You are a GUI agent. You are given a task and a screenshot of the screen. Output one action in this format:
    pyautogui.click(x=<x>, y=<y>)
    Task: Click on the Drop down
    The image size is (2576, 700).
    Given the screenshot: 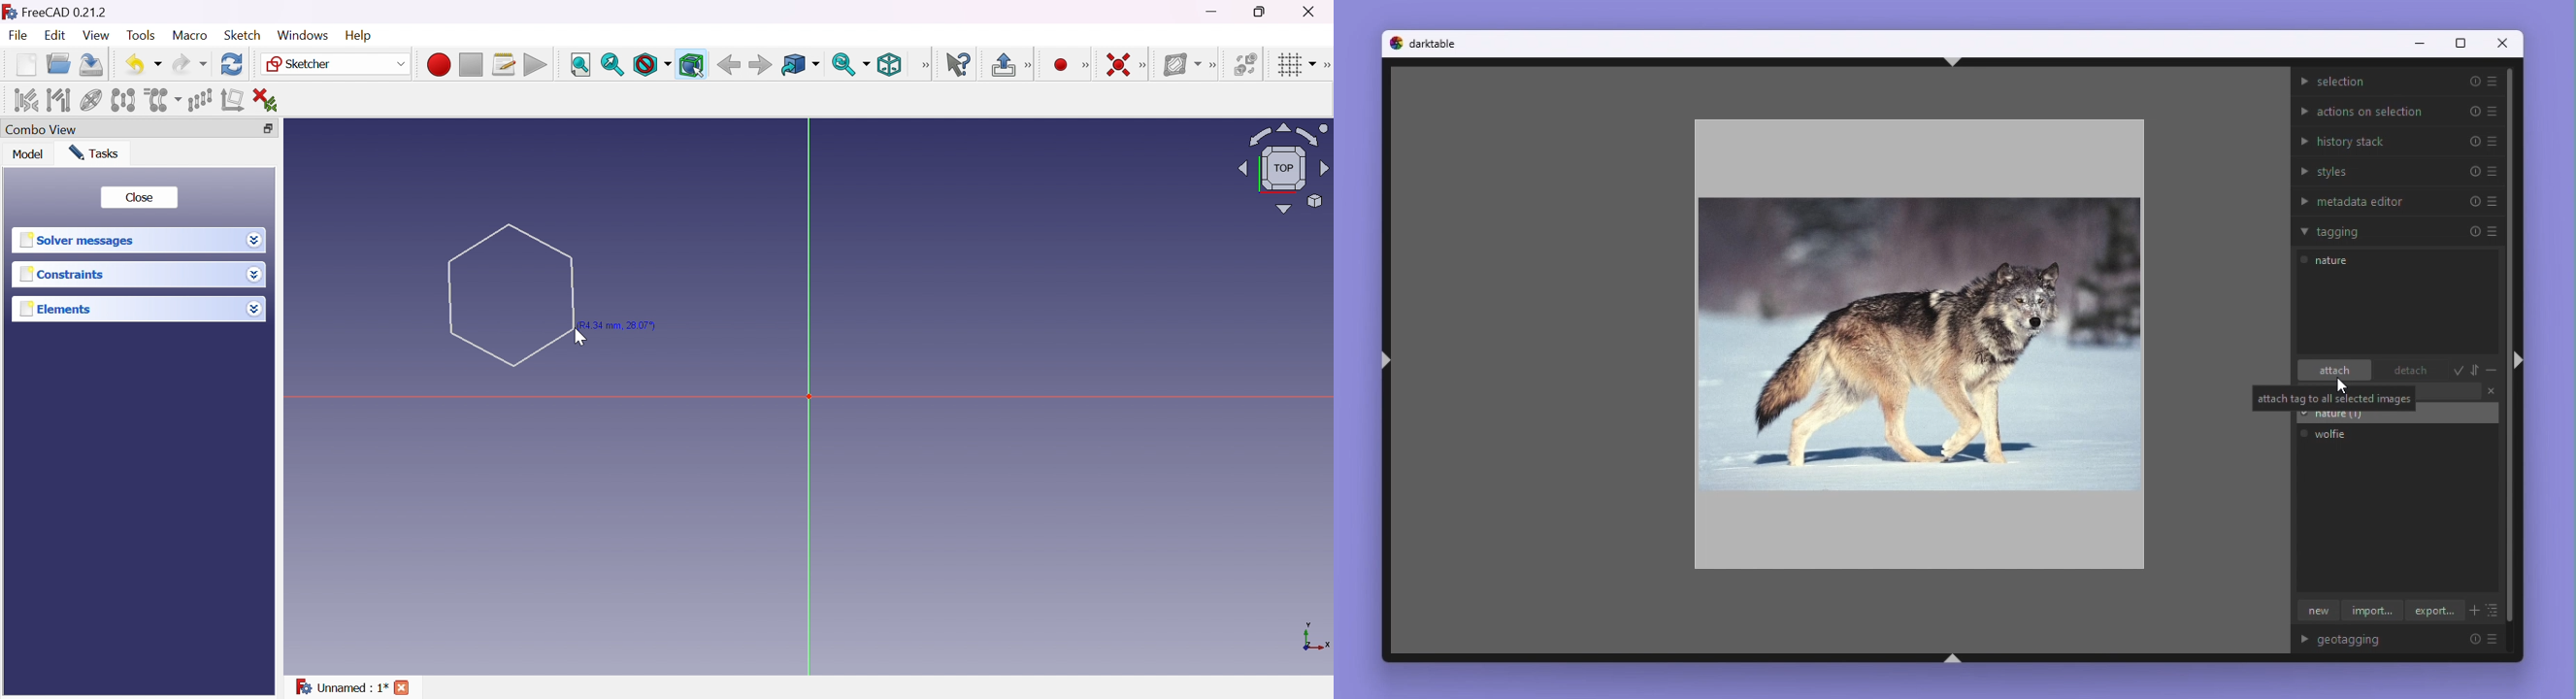 What is the action you would take?
    pyautogui.click(x=254, y=306)
    